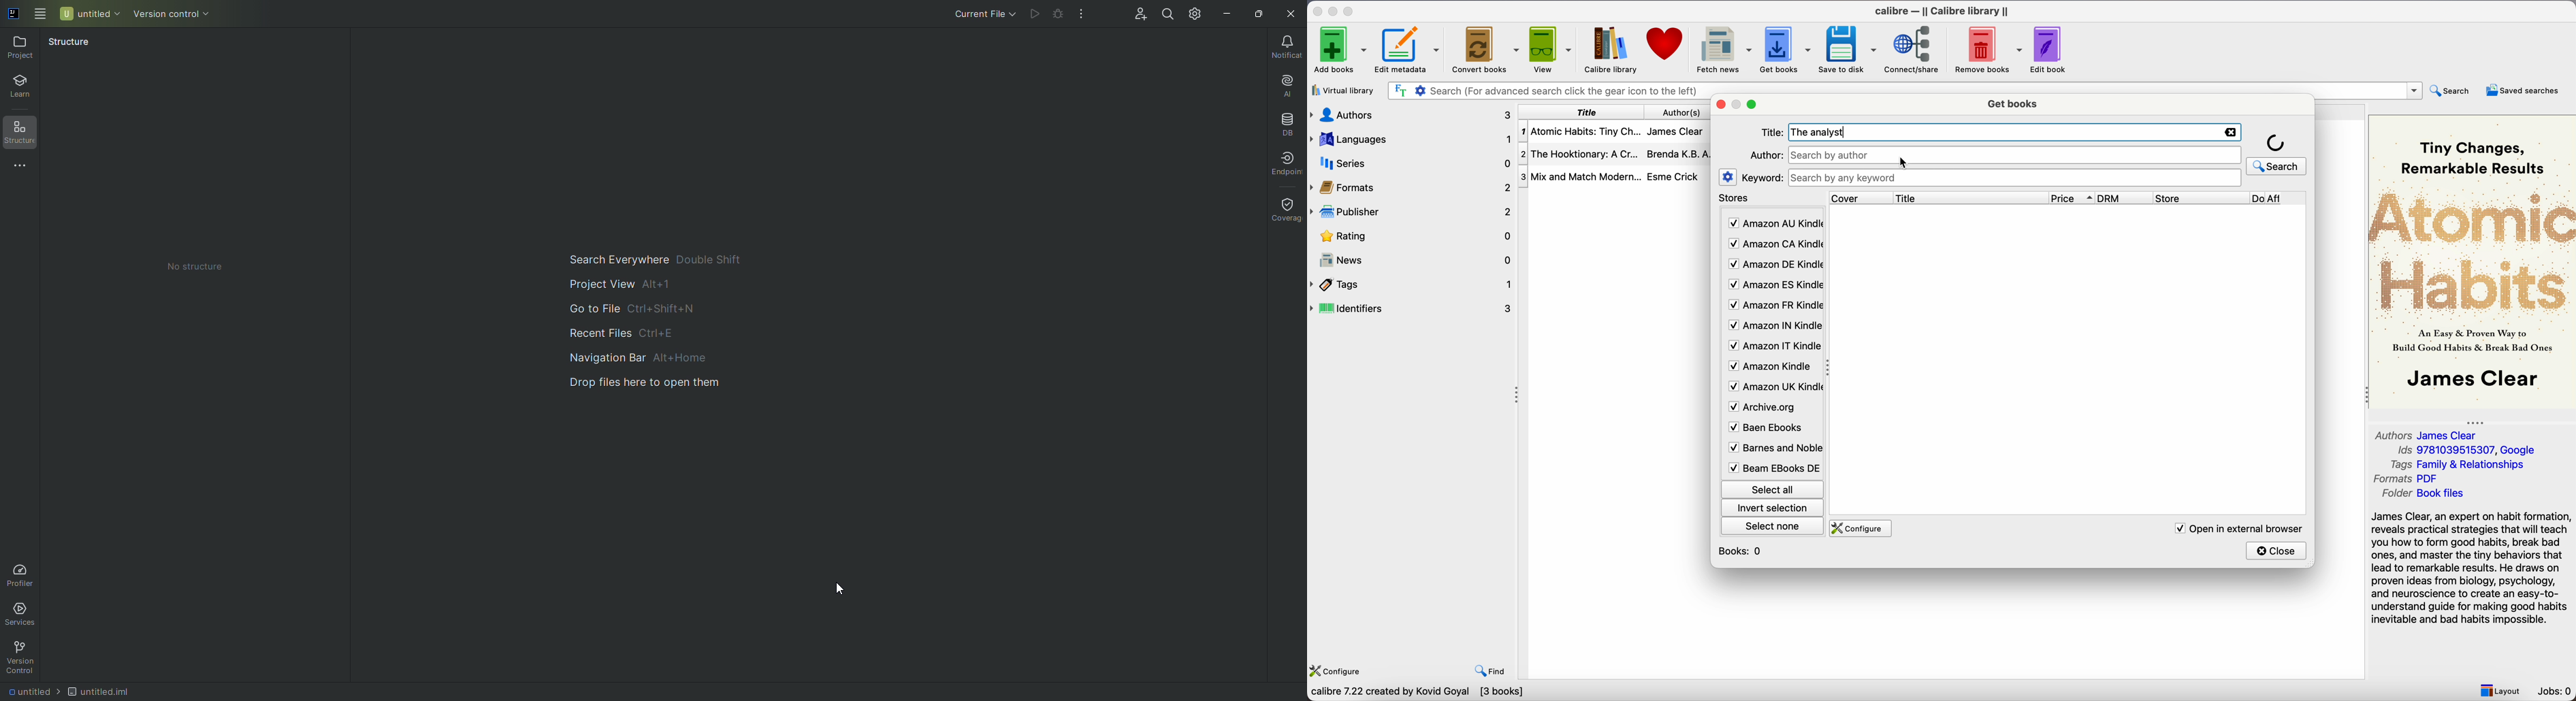 The height and width of the screenshot is (728, 2576). What do you see at coordinates (1772, 450) in the screenshot?
I see `Barnes and Noble` at bounding box center [1772, 450].